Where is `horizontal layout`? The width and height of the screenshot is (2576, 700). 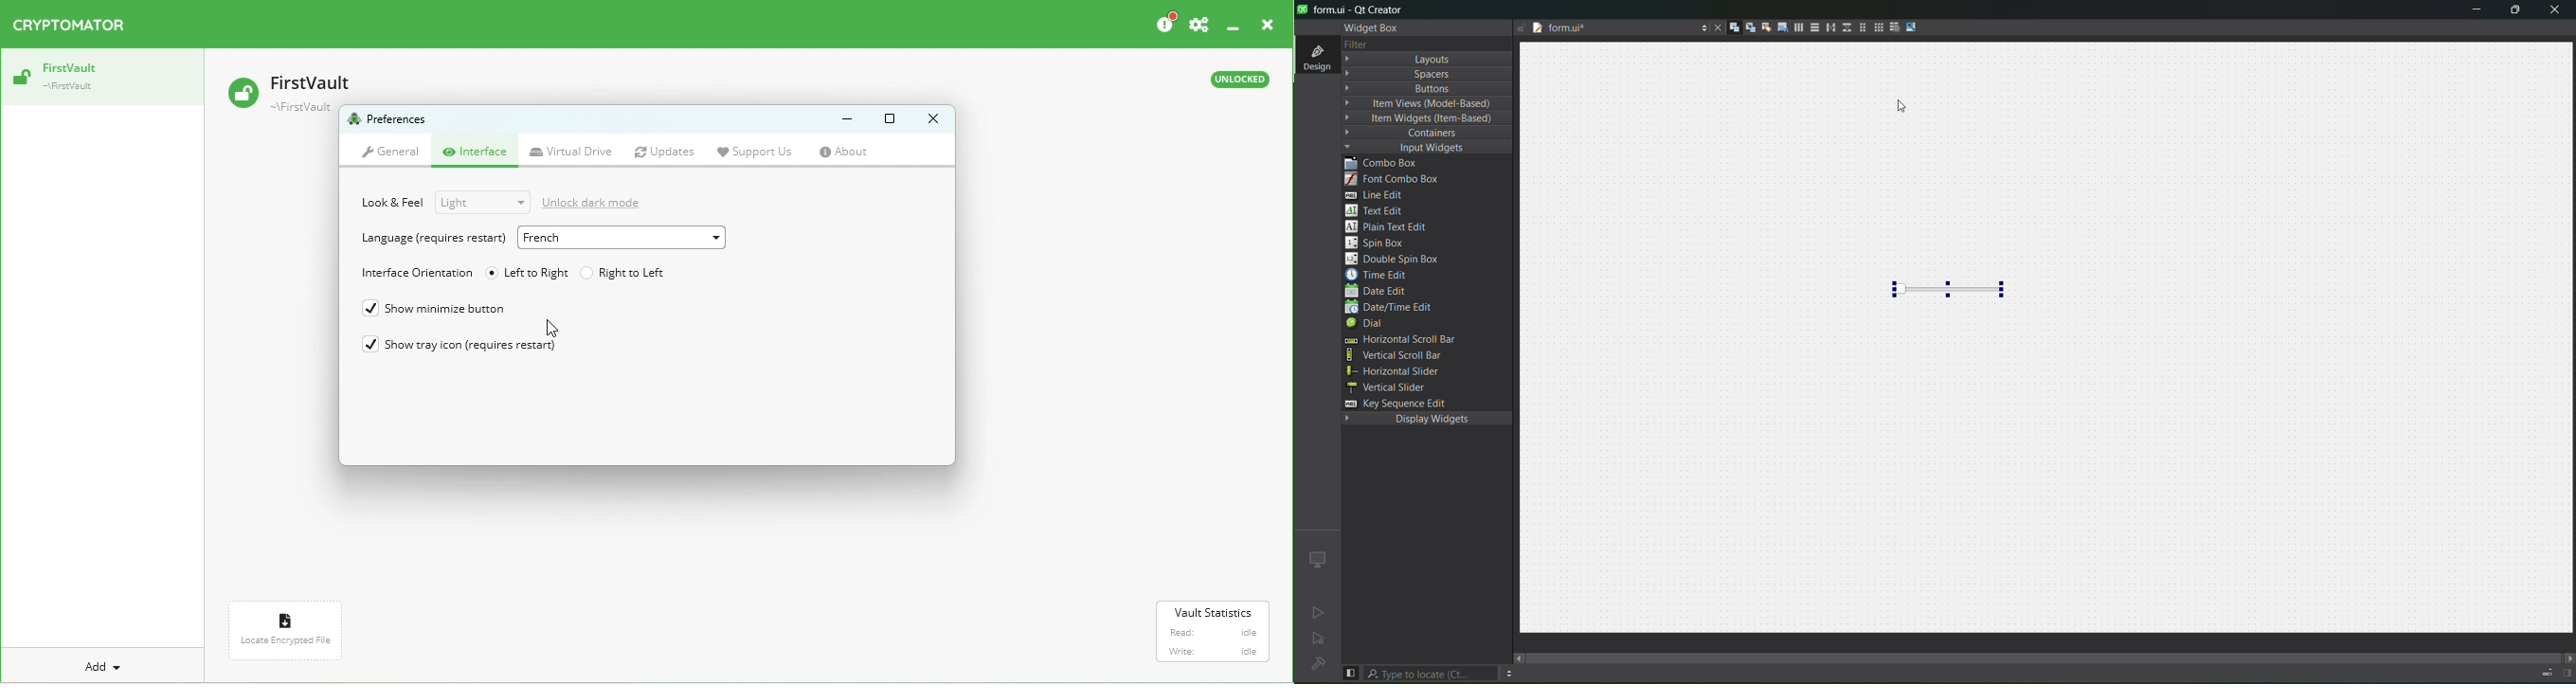 horizontal layout is located at coordinates (1795, 27).